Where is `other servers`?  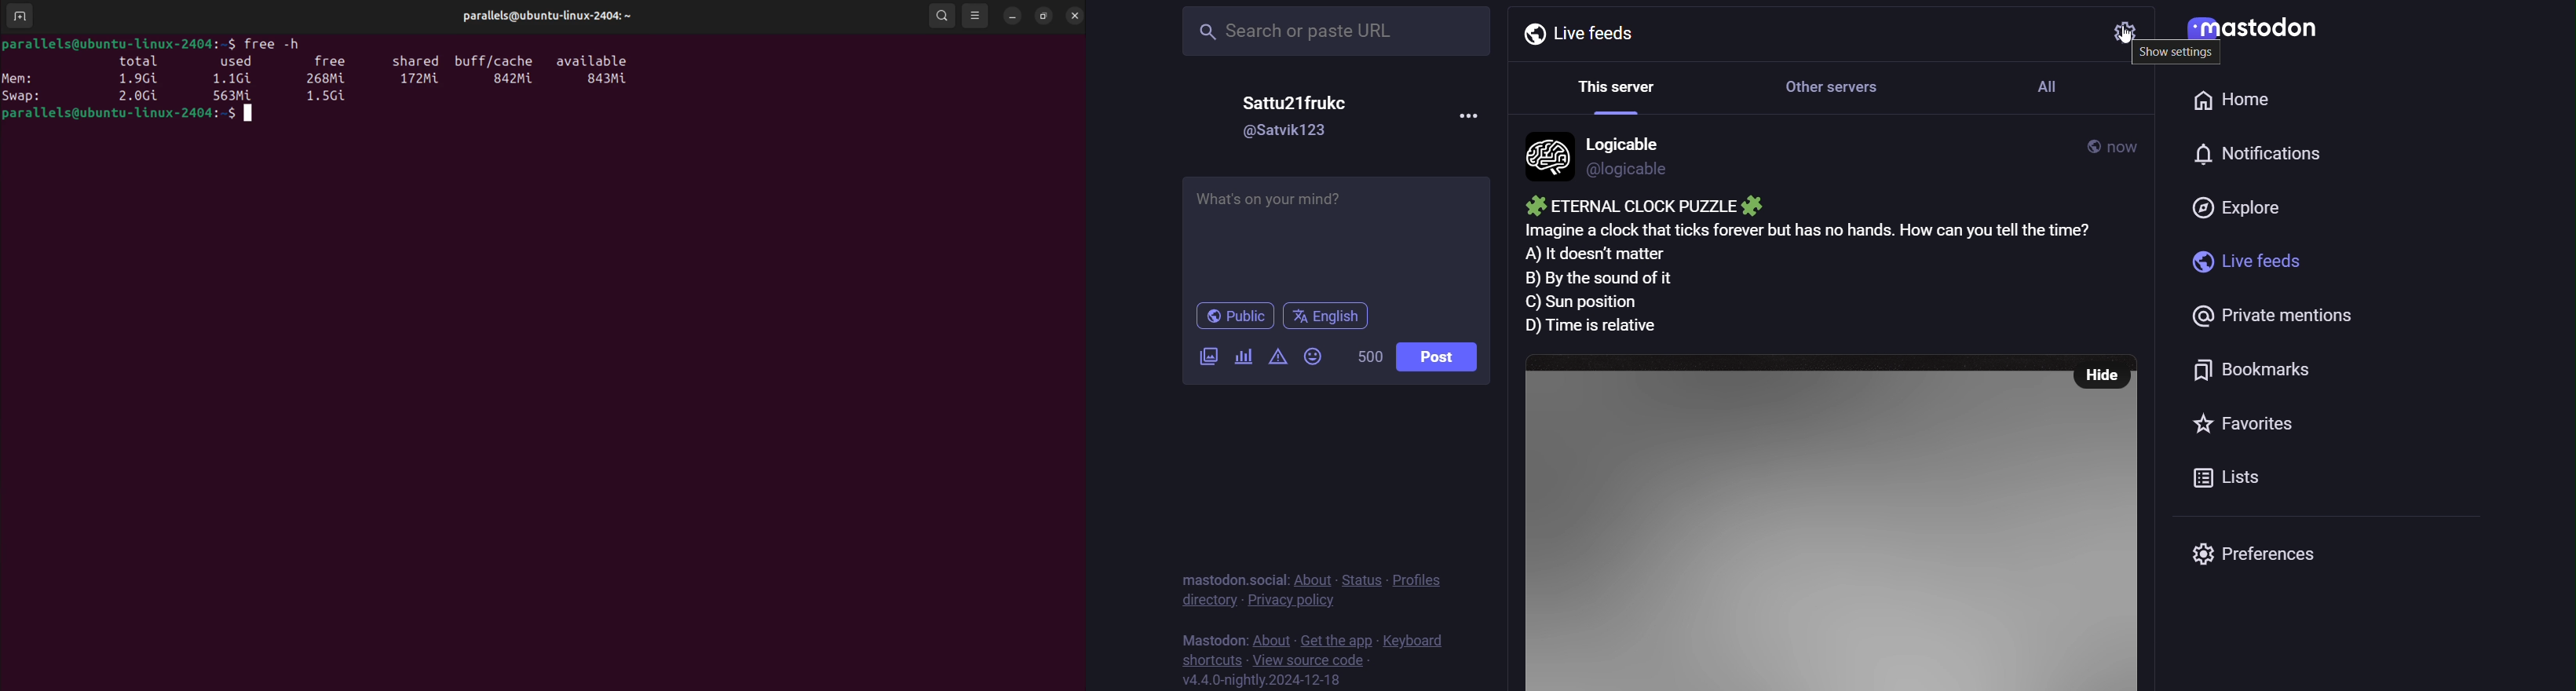 other servers is located at coordinates (1842, 86).